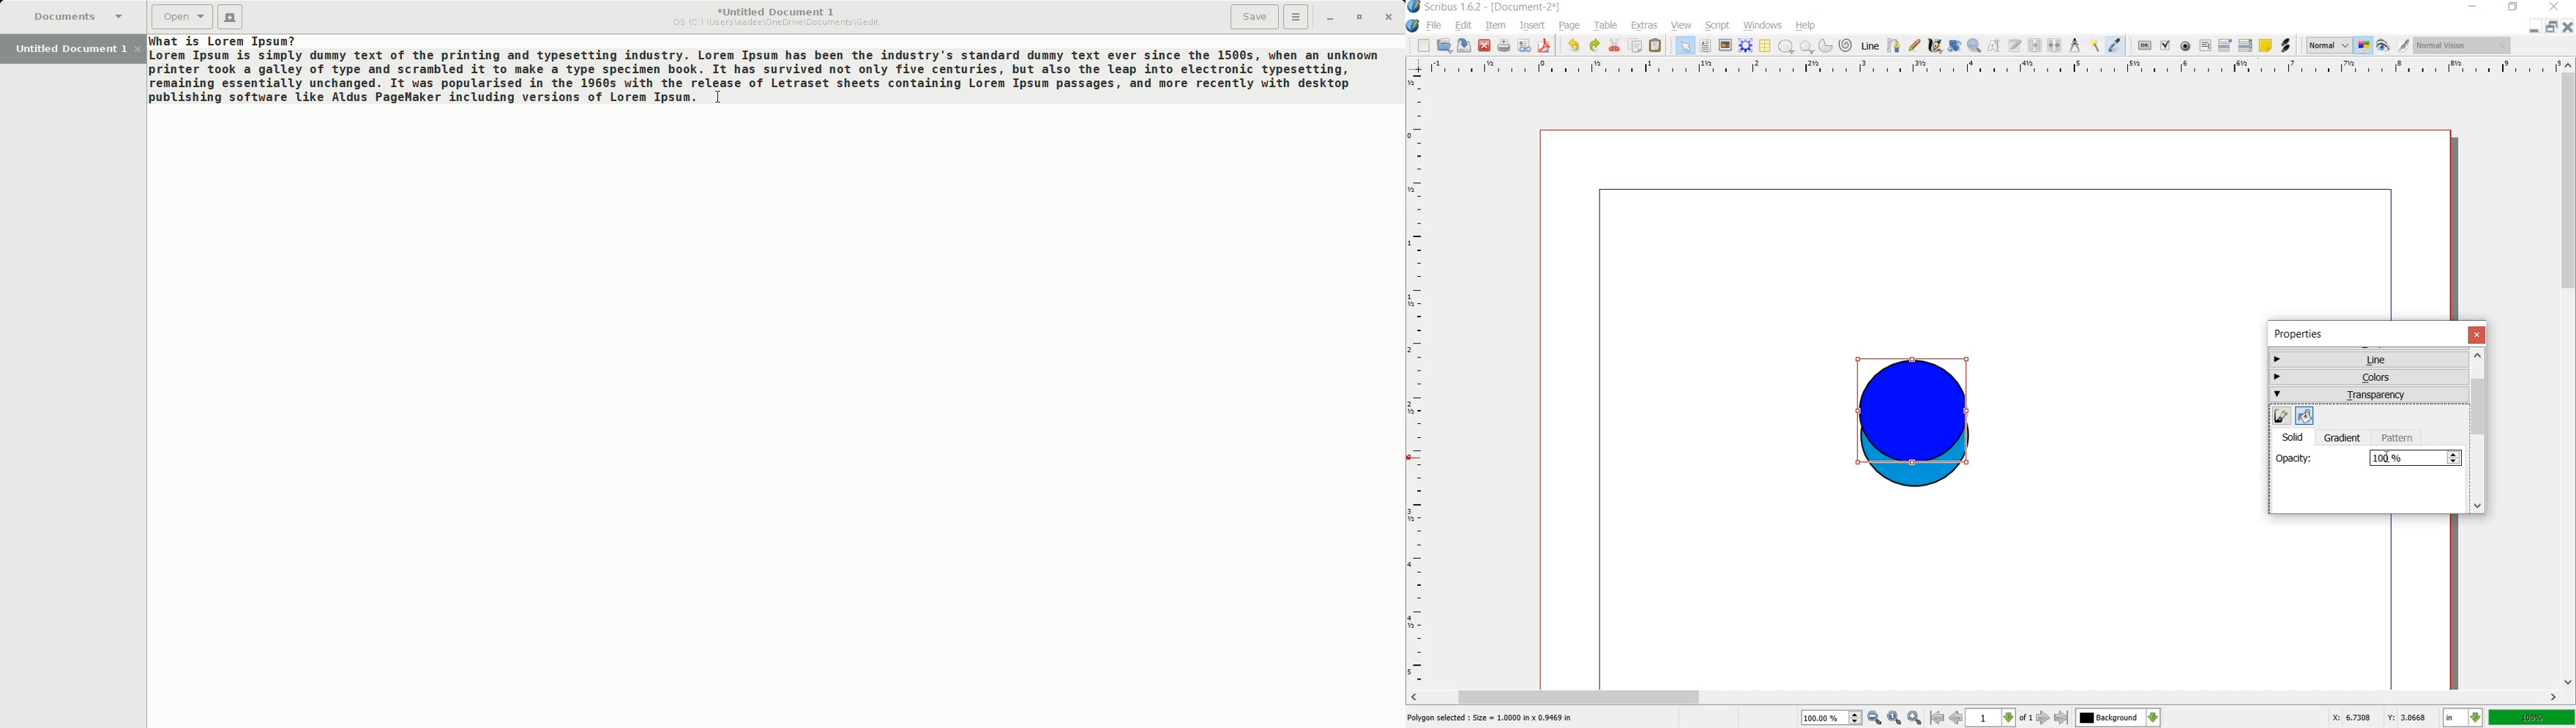 This screenshot has width=2576, height=728. Describe the element at coordinates (2076, 46) in the screenshot. I see `measurement` at that location.